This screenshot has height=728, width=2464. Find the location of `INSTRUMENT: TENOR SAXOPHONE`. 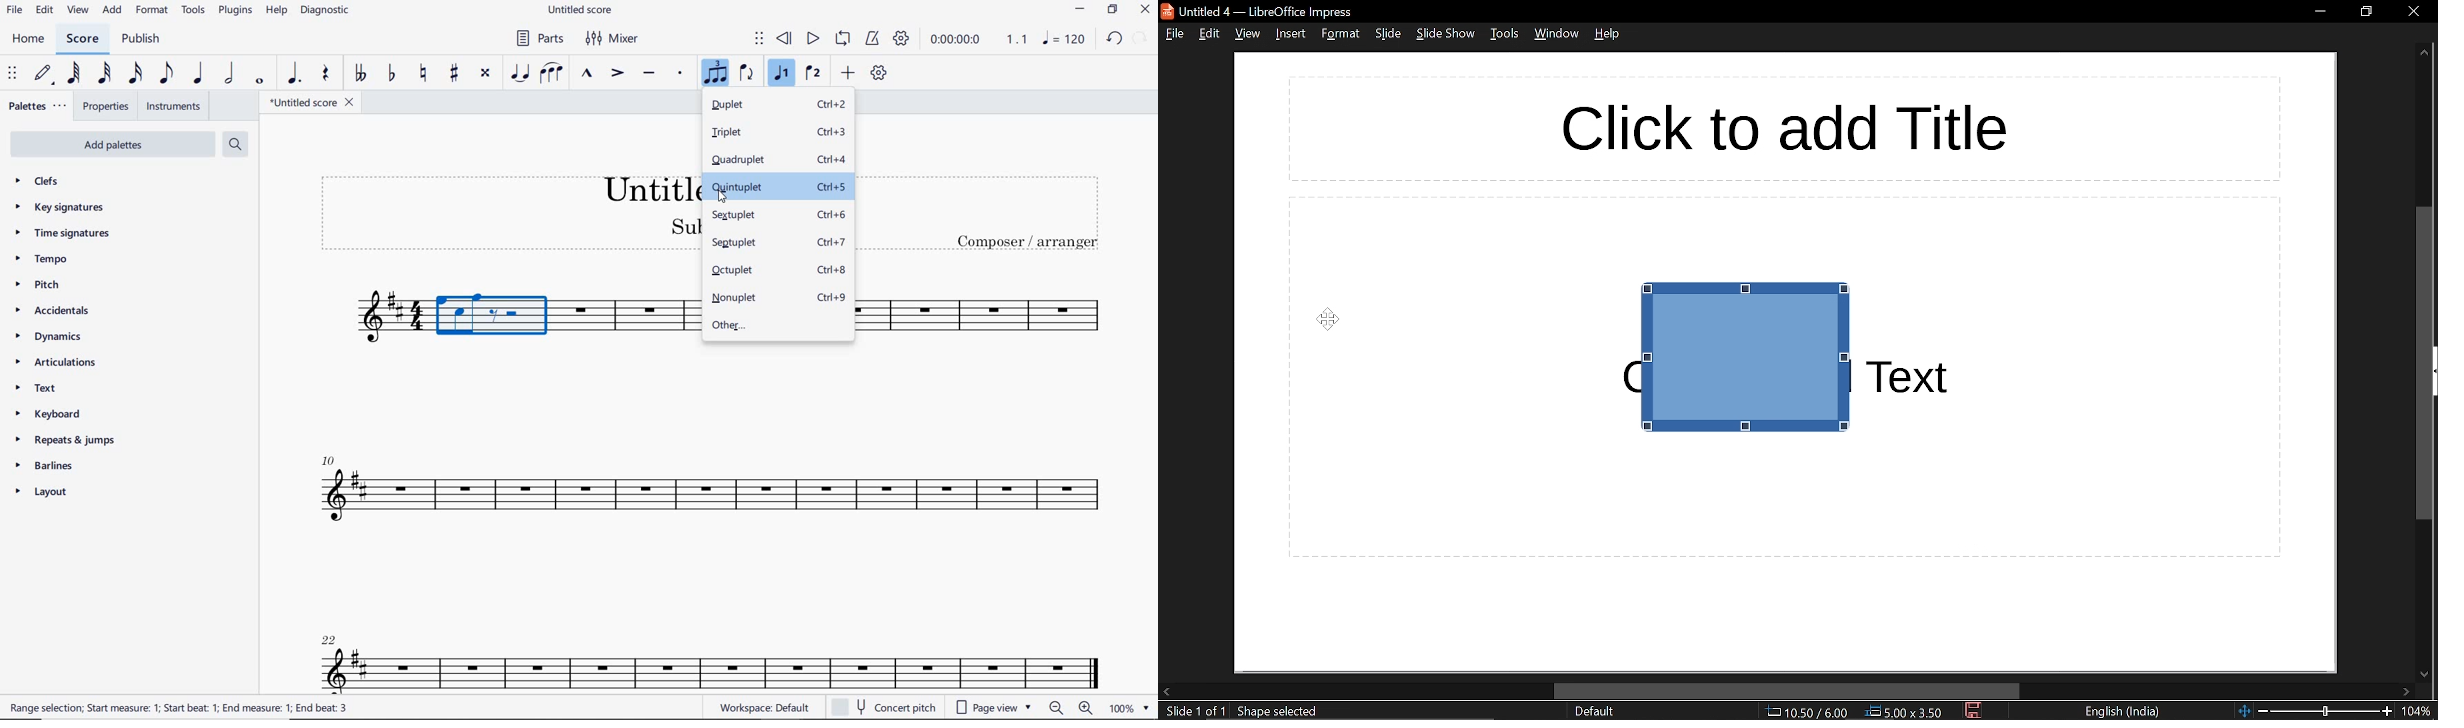

INSTRUMENT: TENOR SAXOPHONE is located at coordinates (363, 321).